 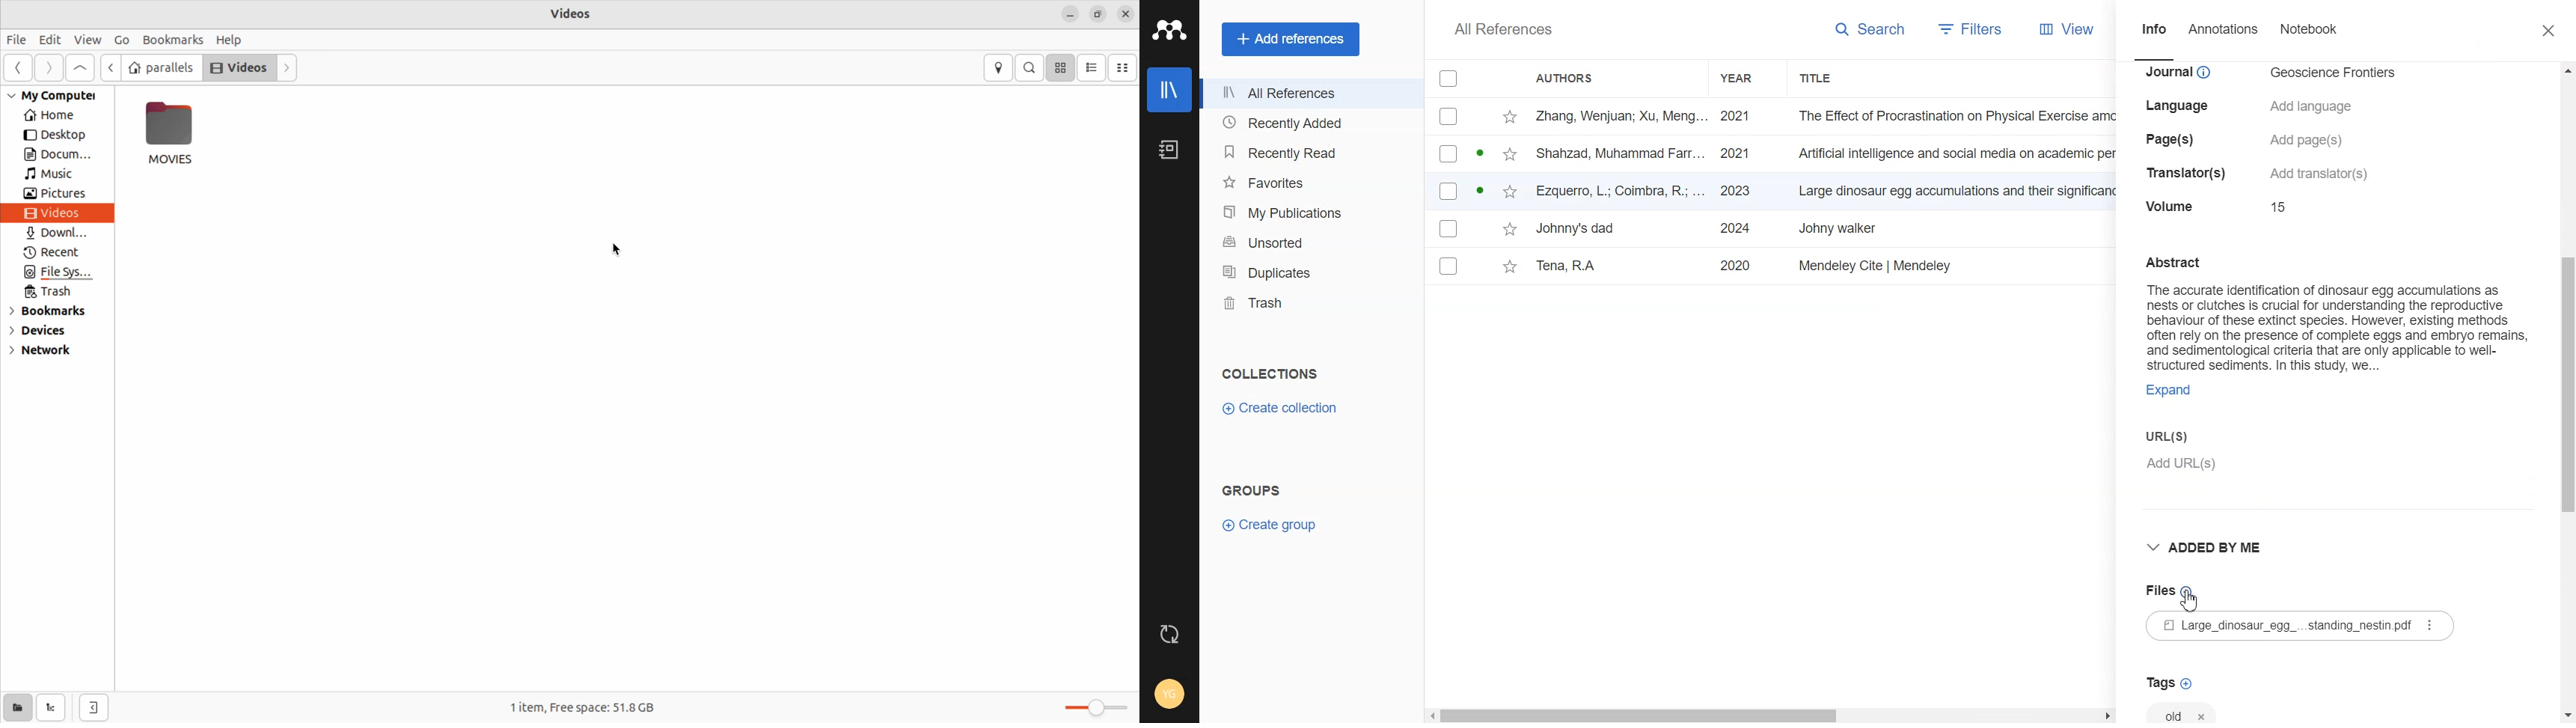 What do you see at coordinates (1291, 39) in the screenshot?
I see `Add references` at bounding box center [1291, 39].